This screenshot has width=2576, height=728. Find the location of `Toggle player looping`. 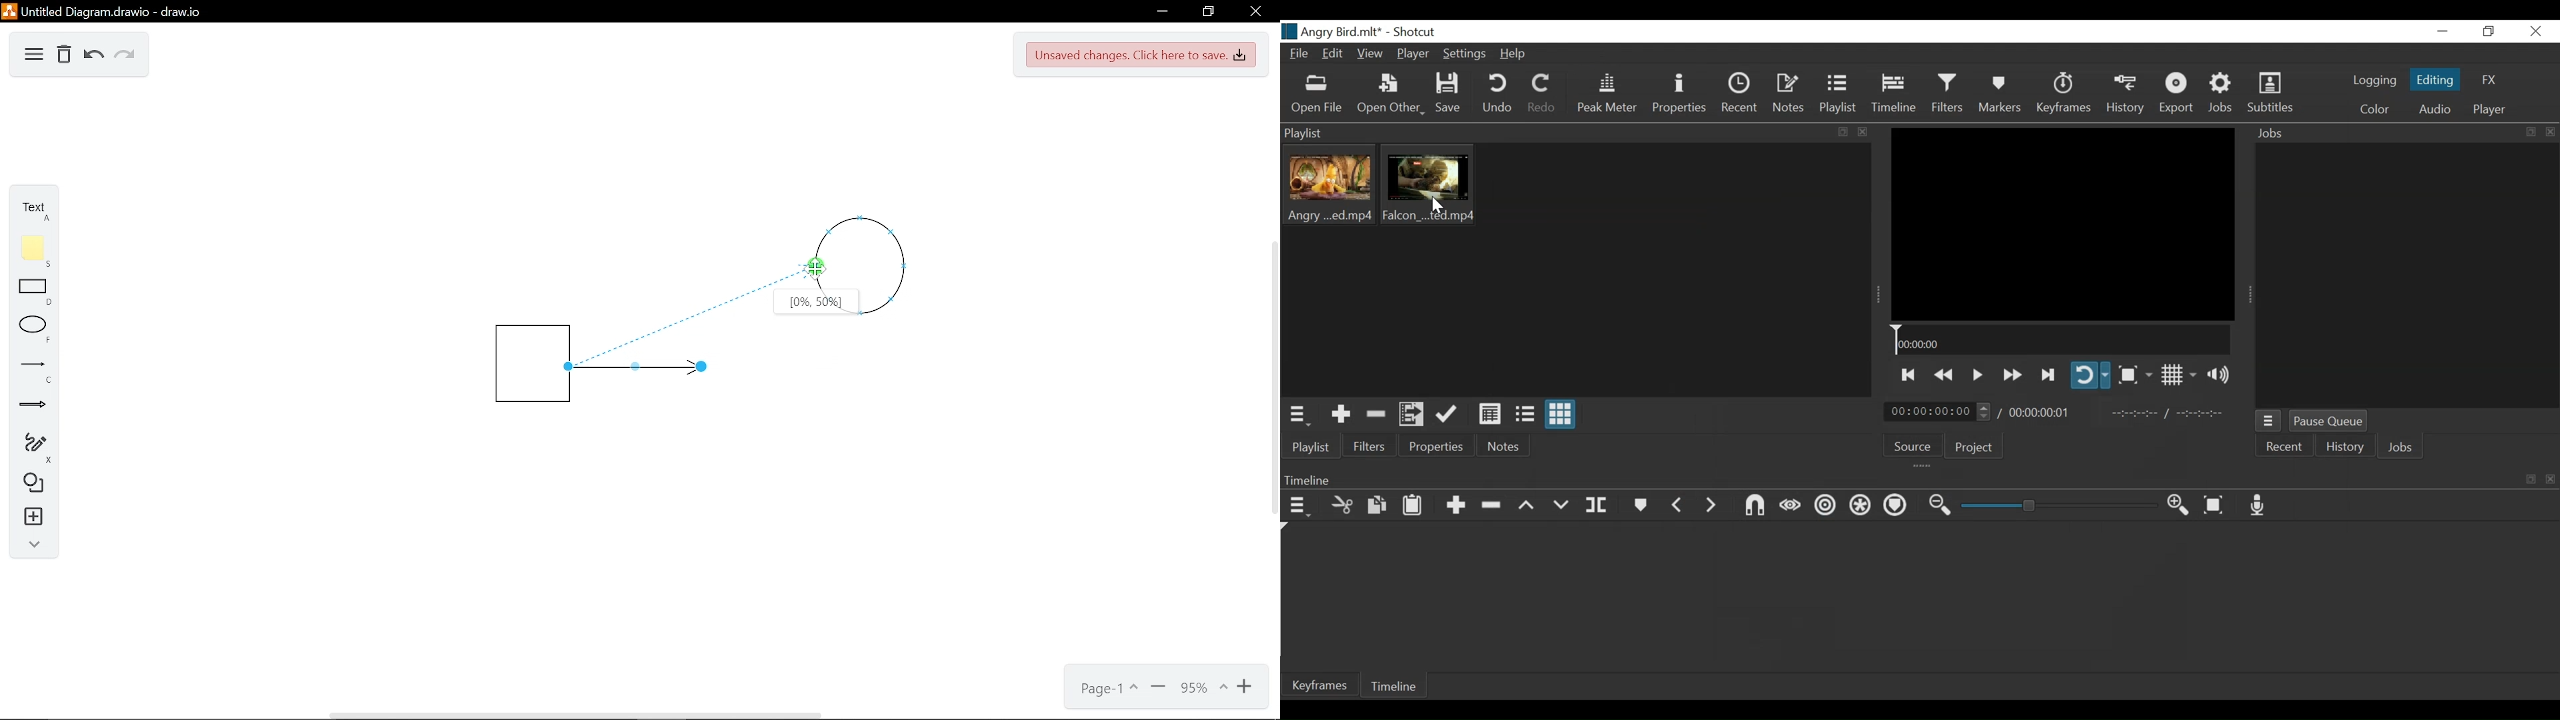

Toggle player looping is located at coordinates (2090, 375).